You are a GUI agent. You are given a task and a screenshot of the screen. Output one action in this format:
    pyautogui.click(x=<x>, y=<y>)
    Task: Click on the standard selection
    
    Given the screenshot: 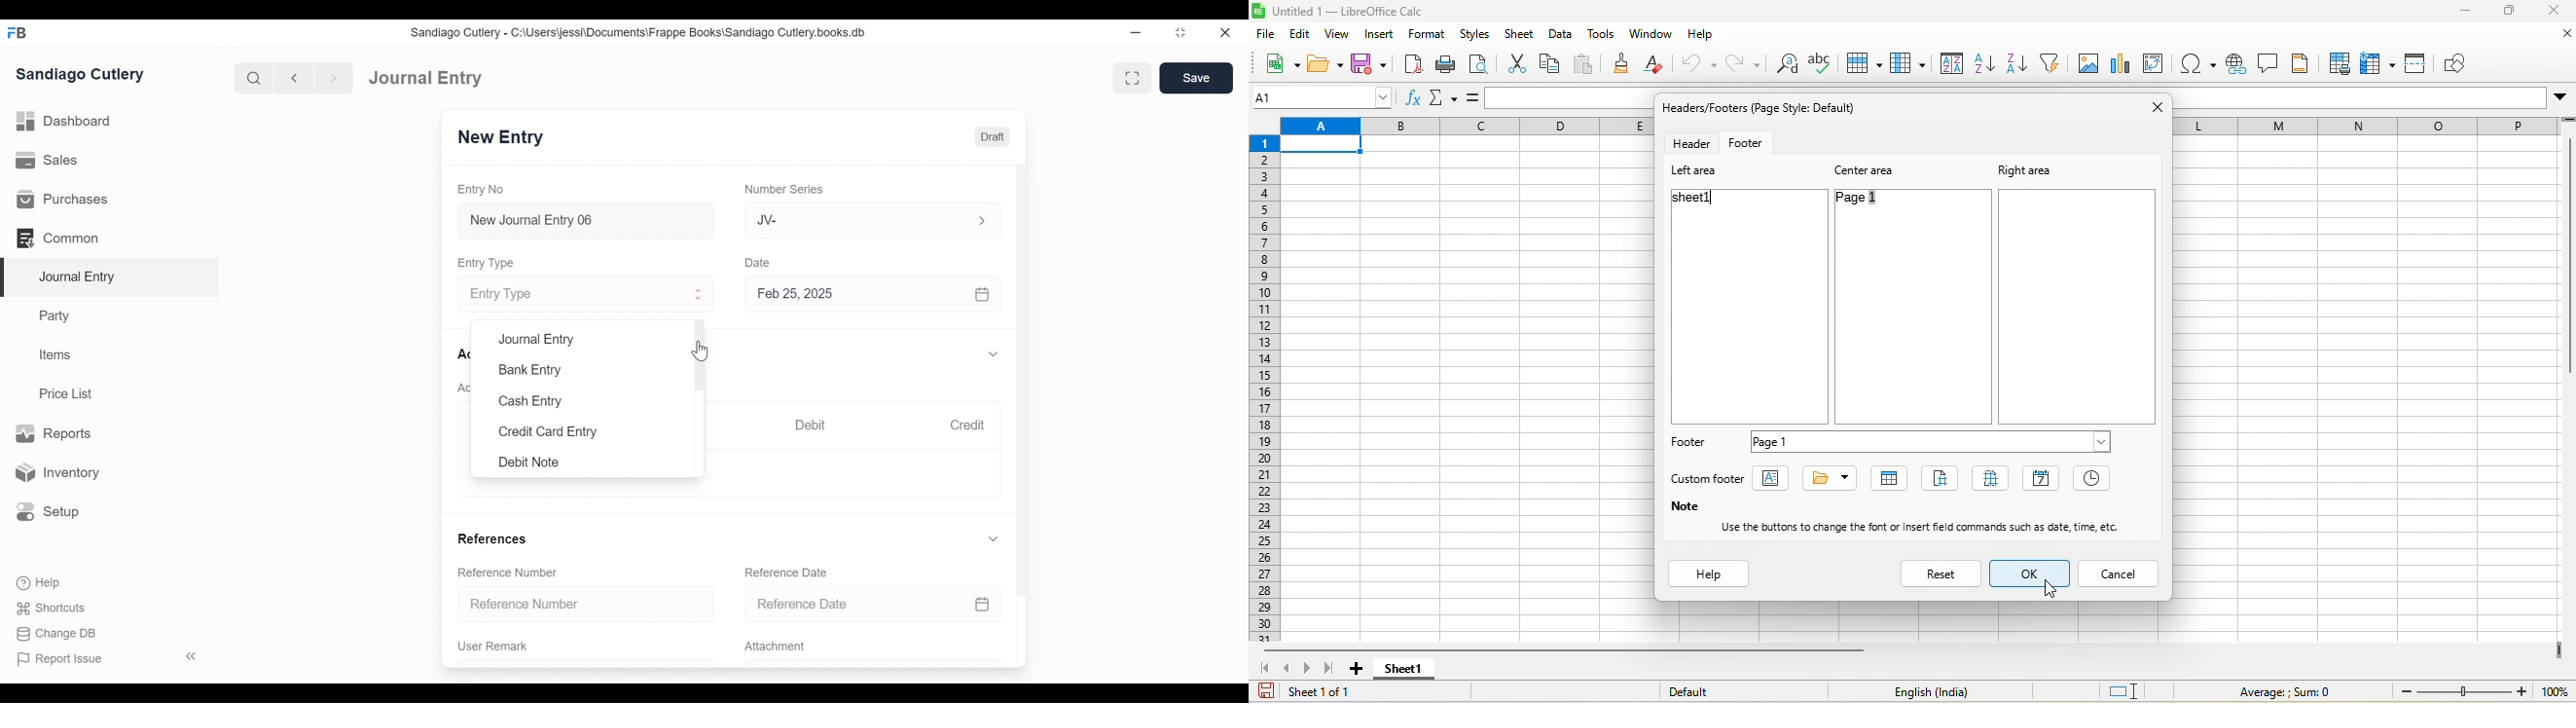 What is the action you would take?
    pyautogui.click(x=2130, y=692)
    